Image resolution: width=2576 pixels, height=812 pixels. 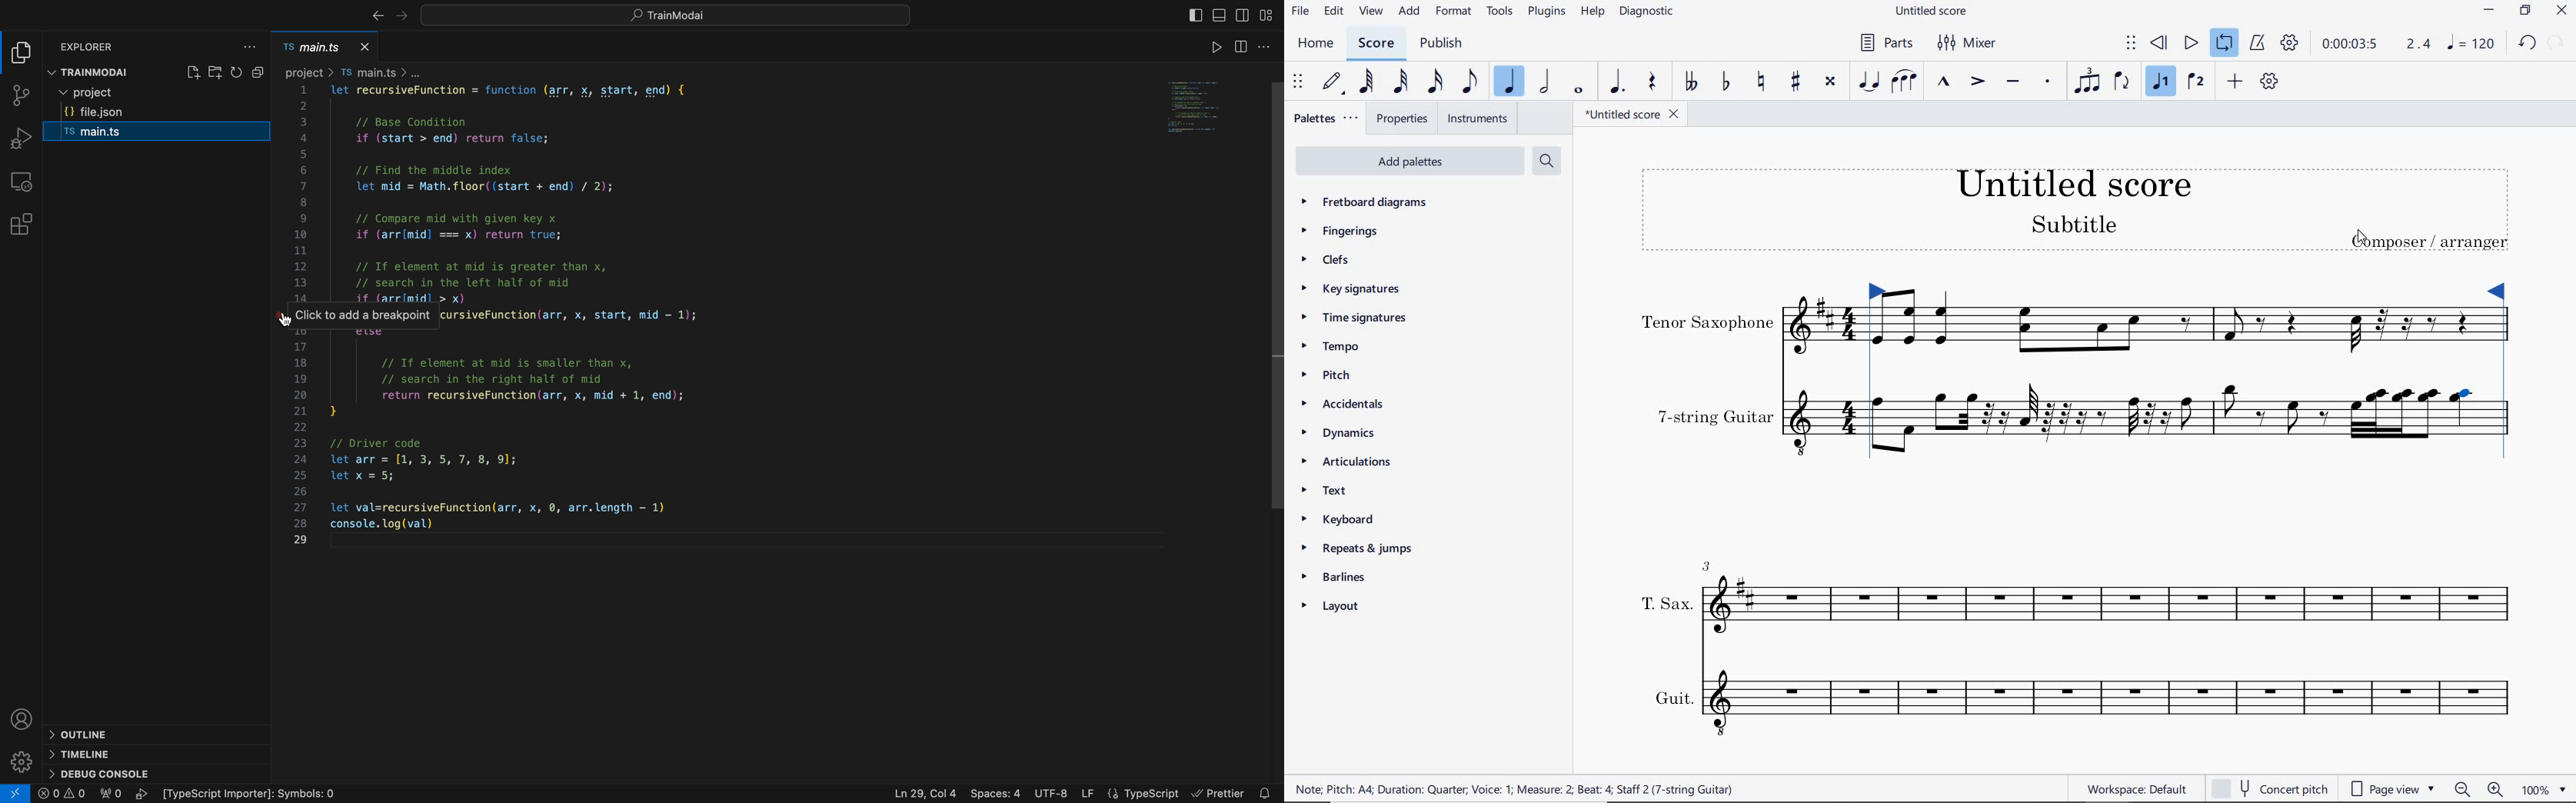 What do you see at coordinates (1085, 792) in the screenshot?
I see `LF` at bounding box center [1085, 792].